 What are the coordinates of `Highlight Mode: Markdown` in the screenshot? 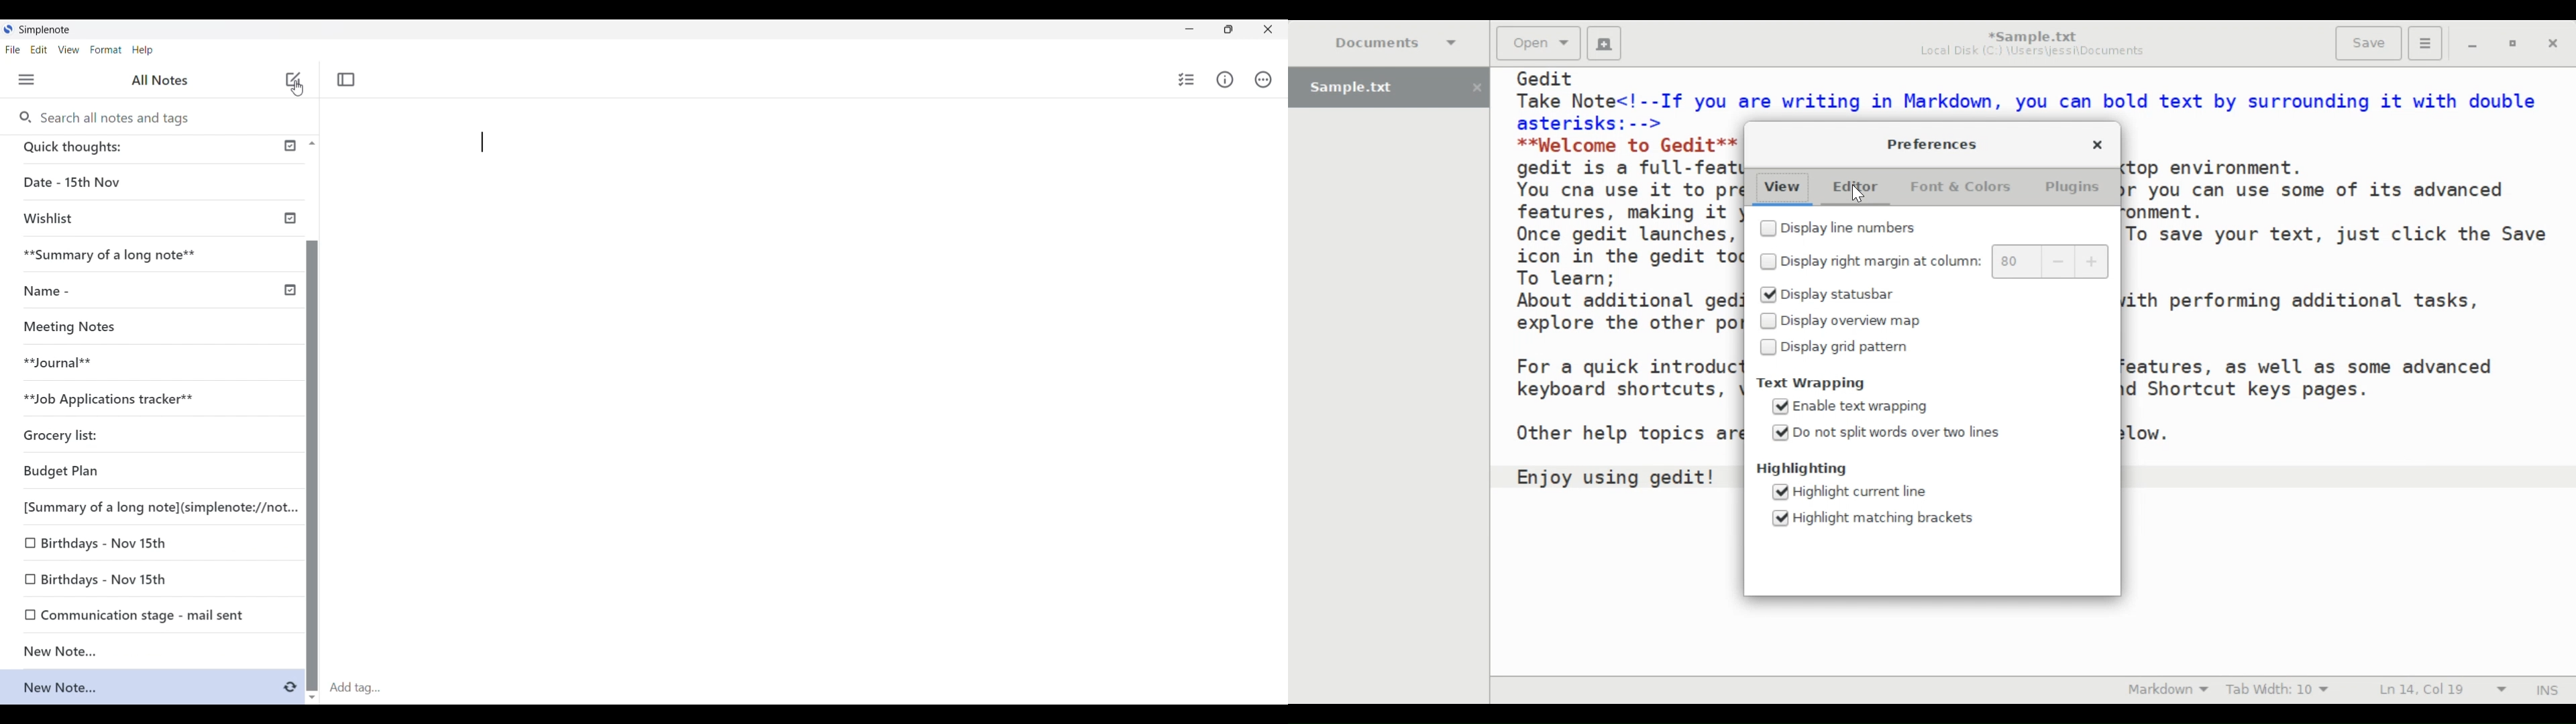 It's located at (2168, 690).